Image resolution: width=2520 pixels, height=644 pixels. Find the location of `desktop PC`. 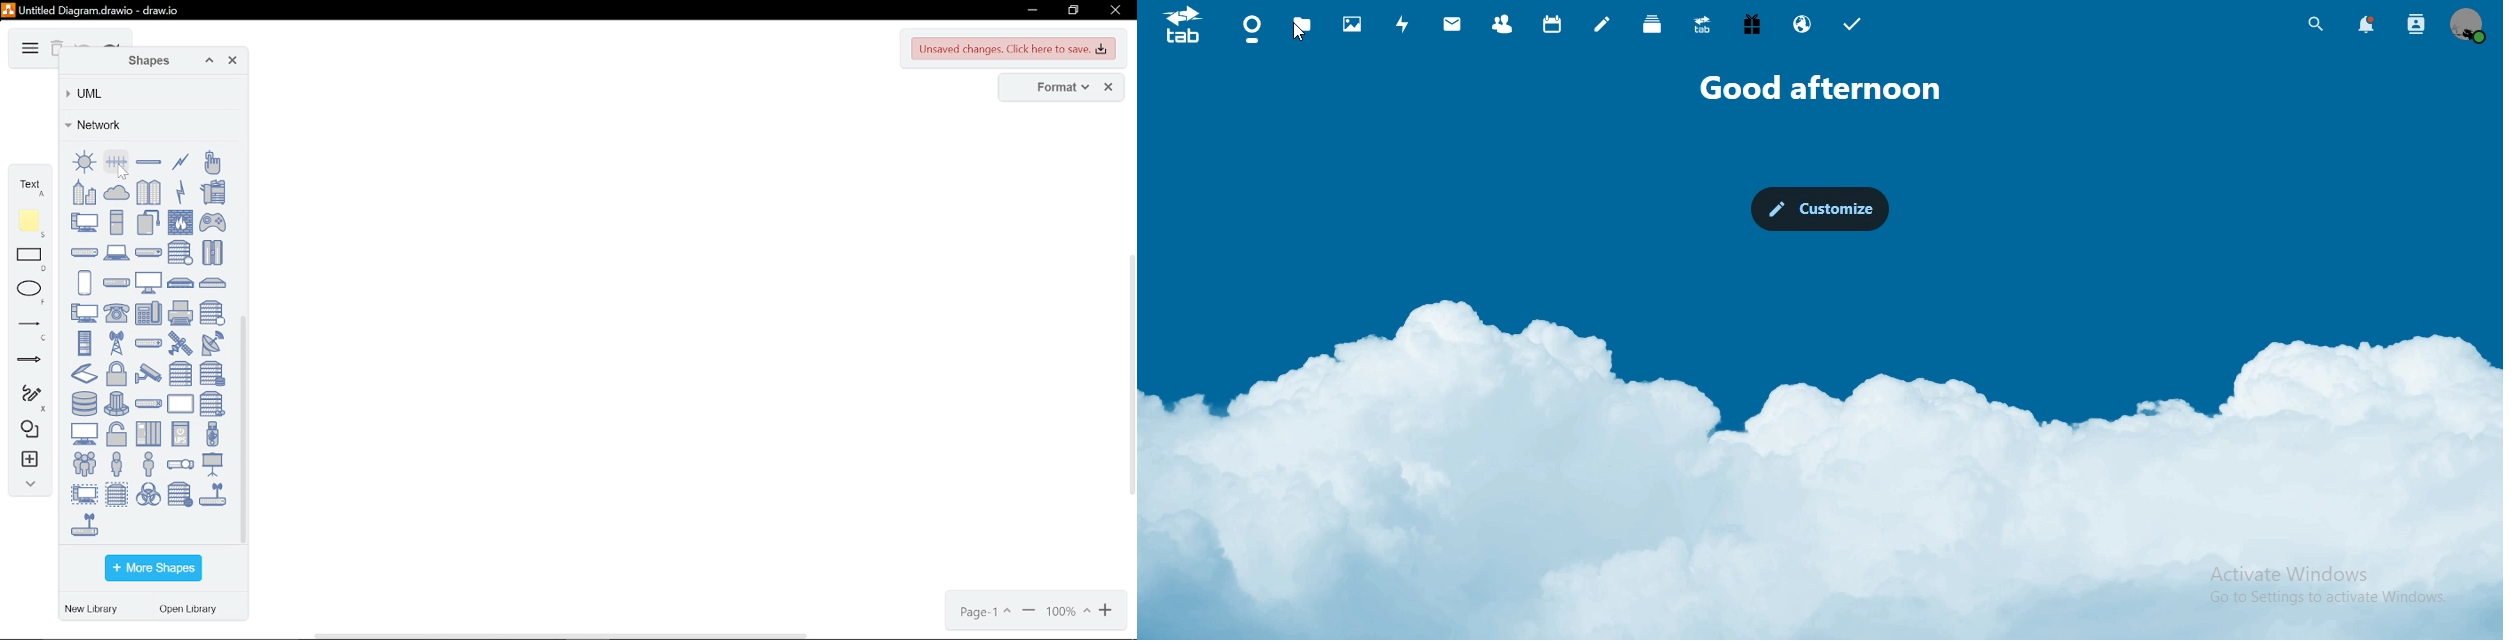

desktop PC is located at coordinates (116, 221).